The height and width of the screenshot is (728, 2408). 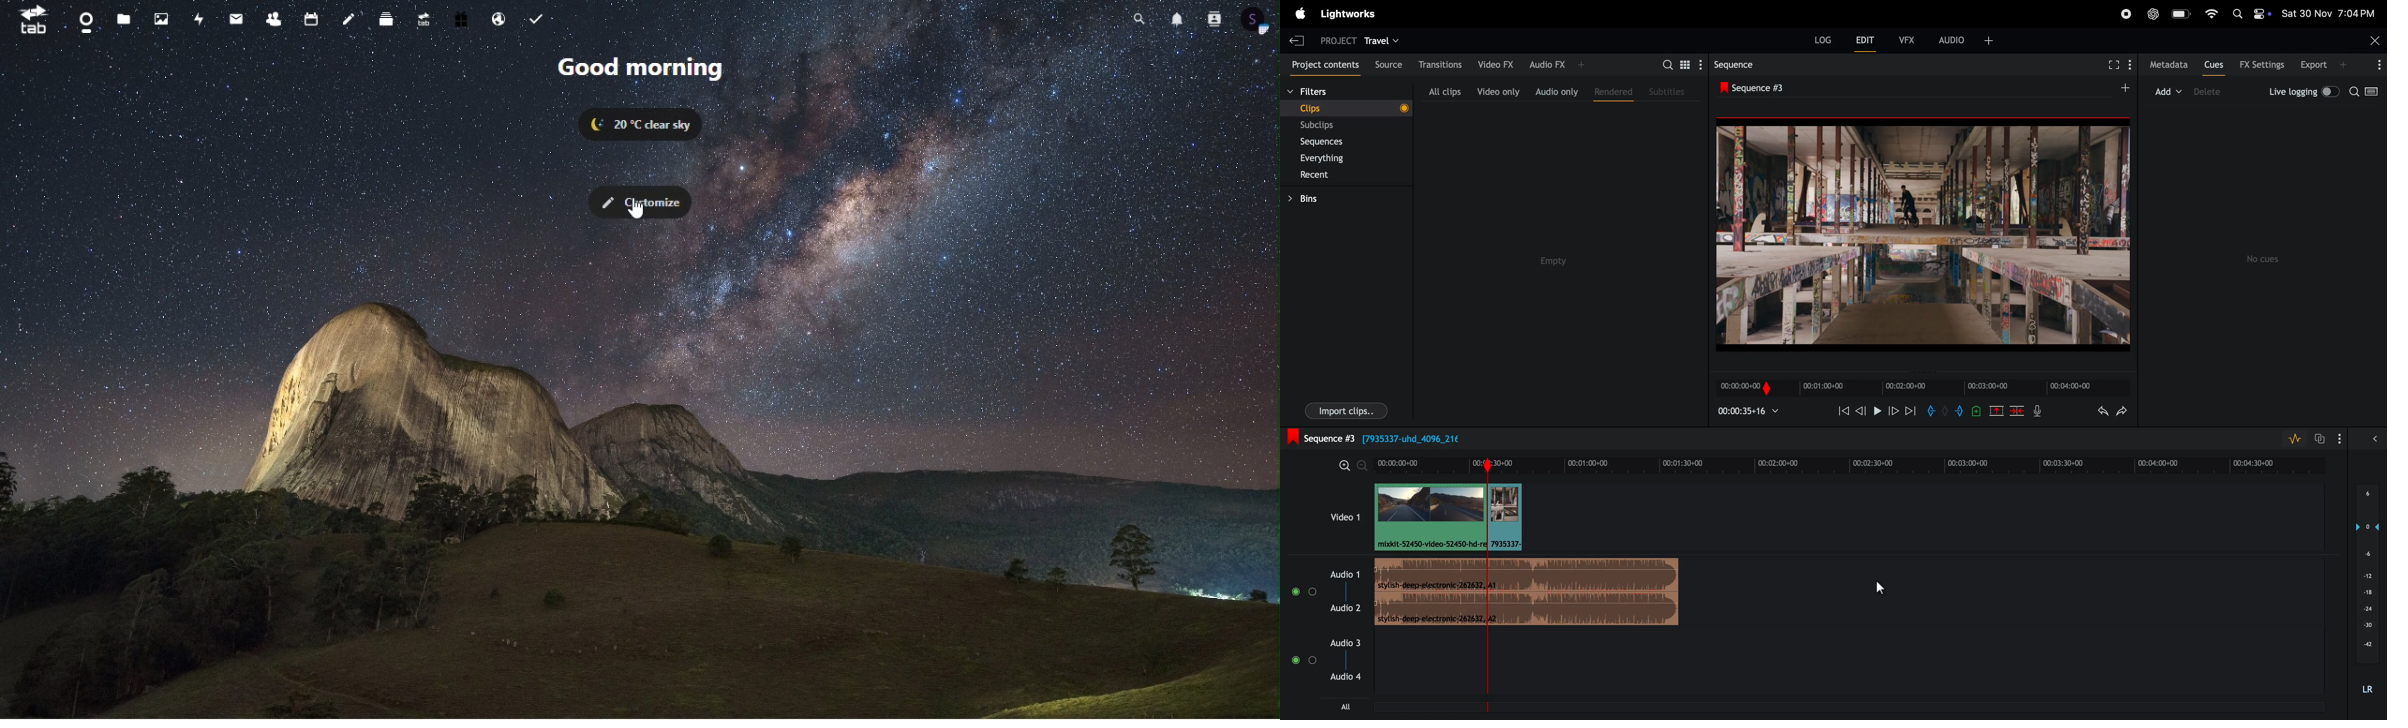 I want to click on -24 (layers), so click(x=2365, y=608).